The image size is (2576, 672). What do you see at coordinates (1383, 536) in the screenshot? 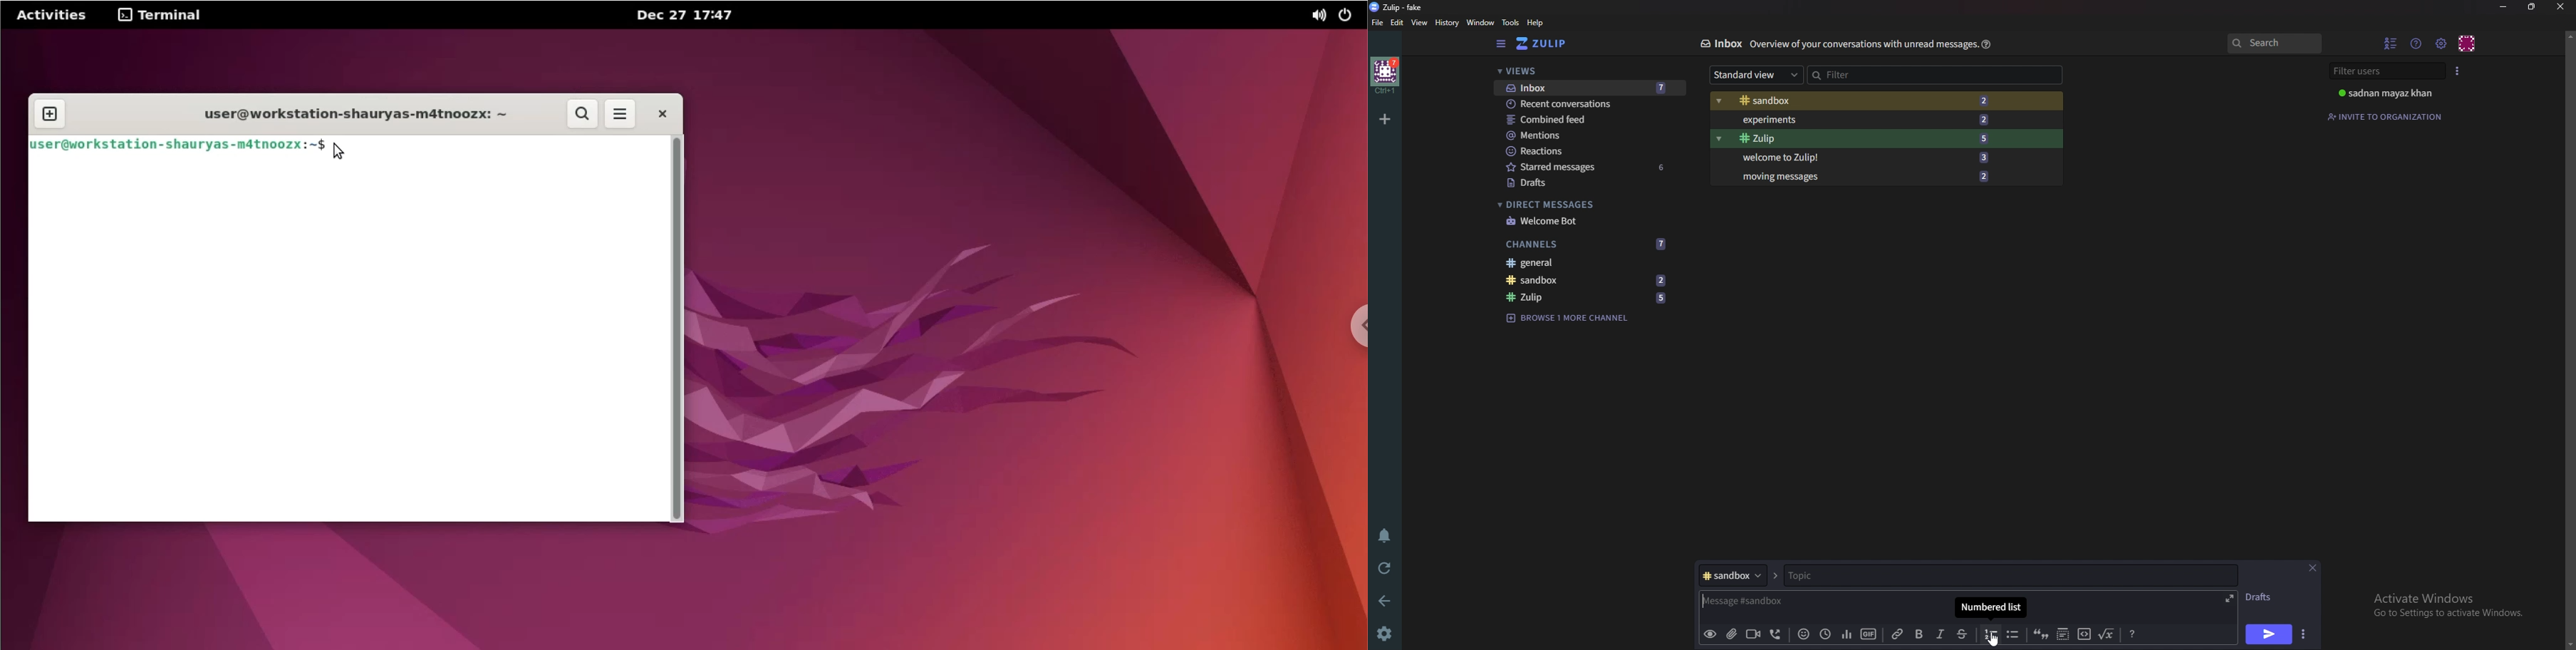
I see `Enable do not disturb` at bounding box center [1383, 536].